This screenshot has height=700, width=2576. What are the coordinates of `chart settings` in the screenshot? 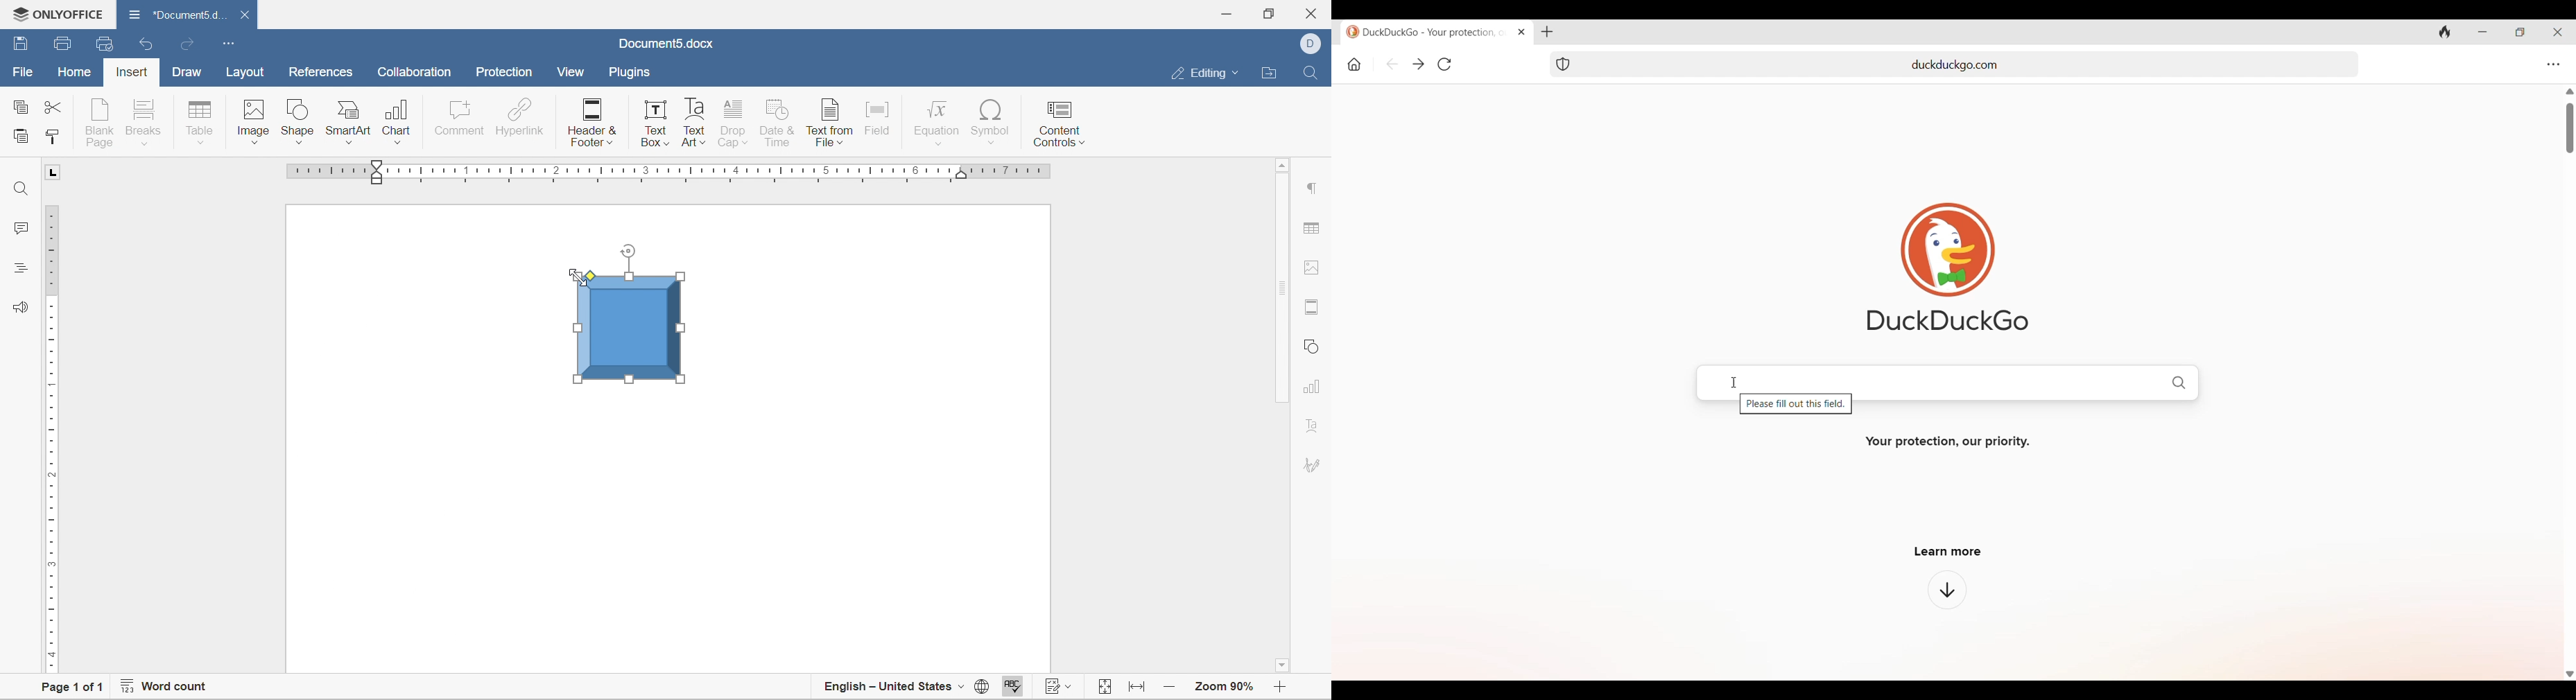 It's located at (1315, 387).